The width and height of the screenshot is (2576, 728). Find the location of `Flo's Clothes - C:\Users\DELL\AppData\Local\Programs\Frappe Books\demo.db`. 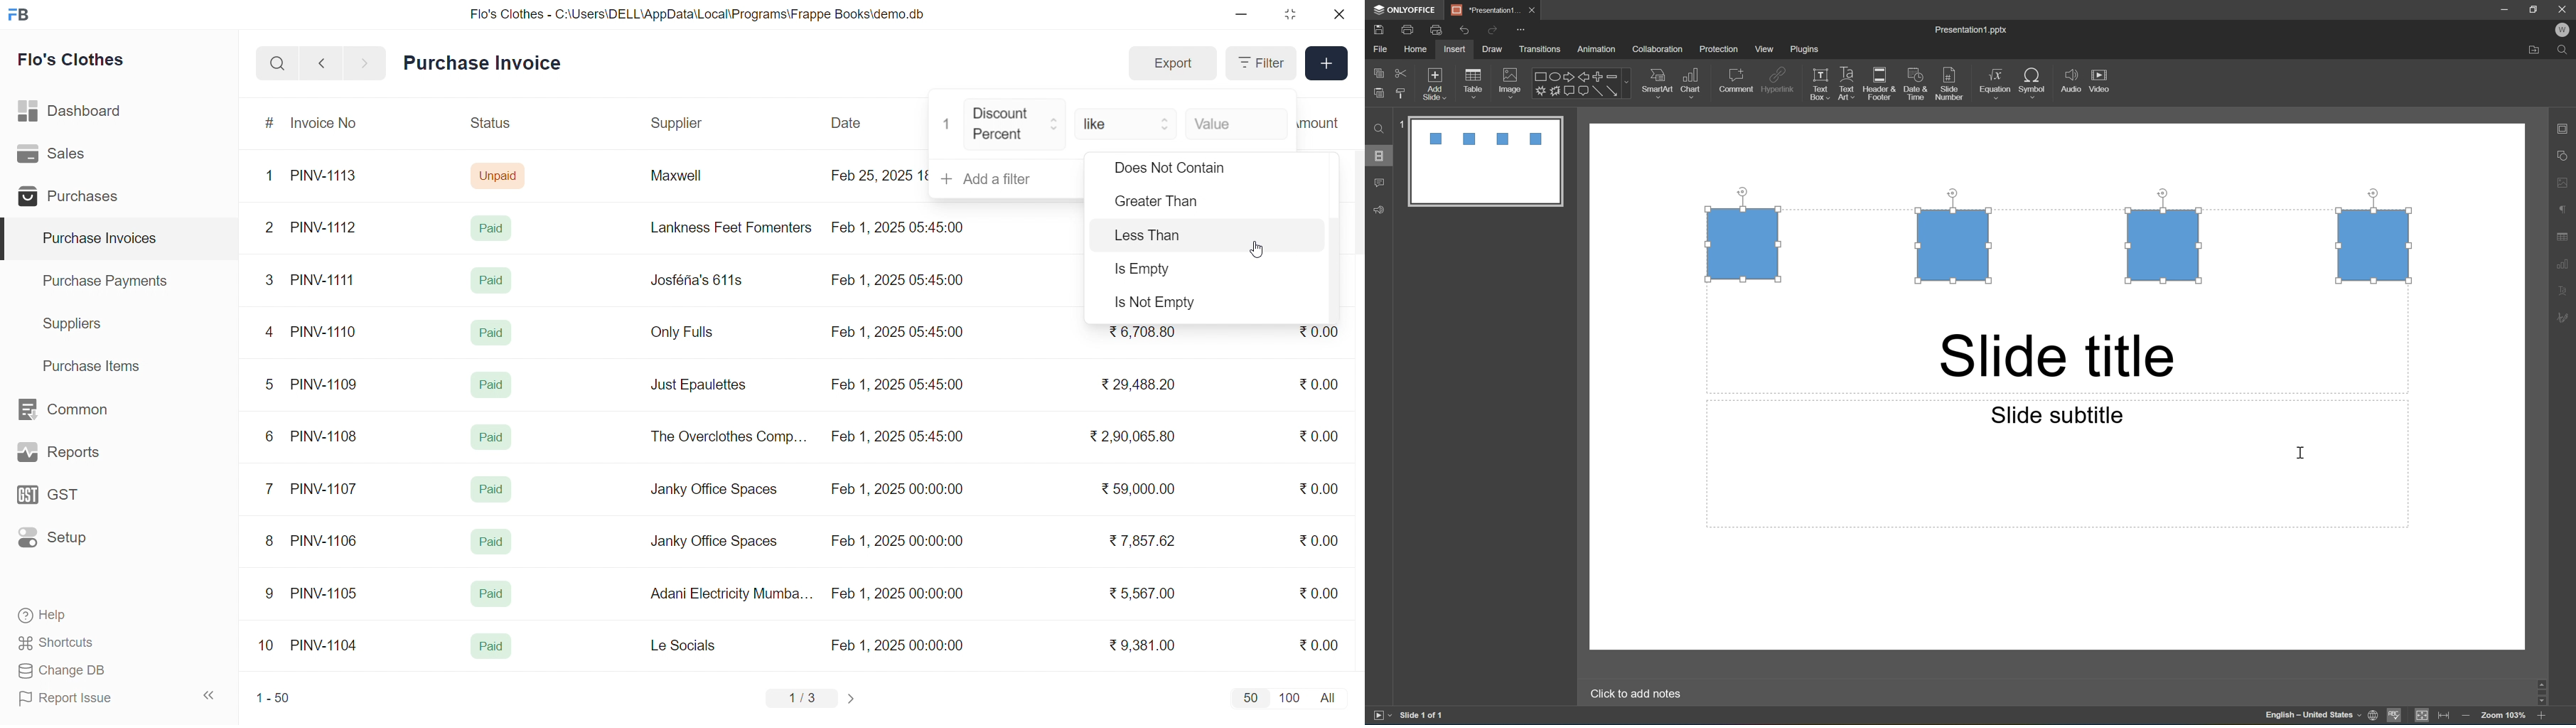

Flo's Clothes - C:\Users\DELL\AppData\Local\Programs\Frappe Books\demo.db is located at coordinates (698, 14).